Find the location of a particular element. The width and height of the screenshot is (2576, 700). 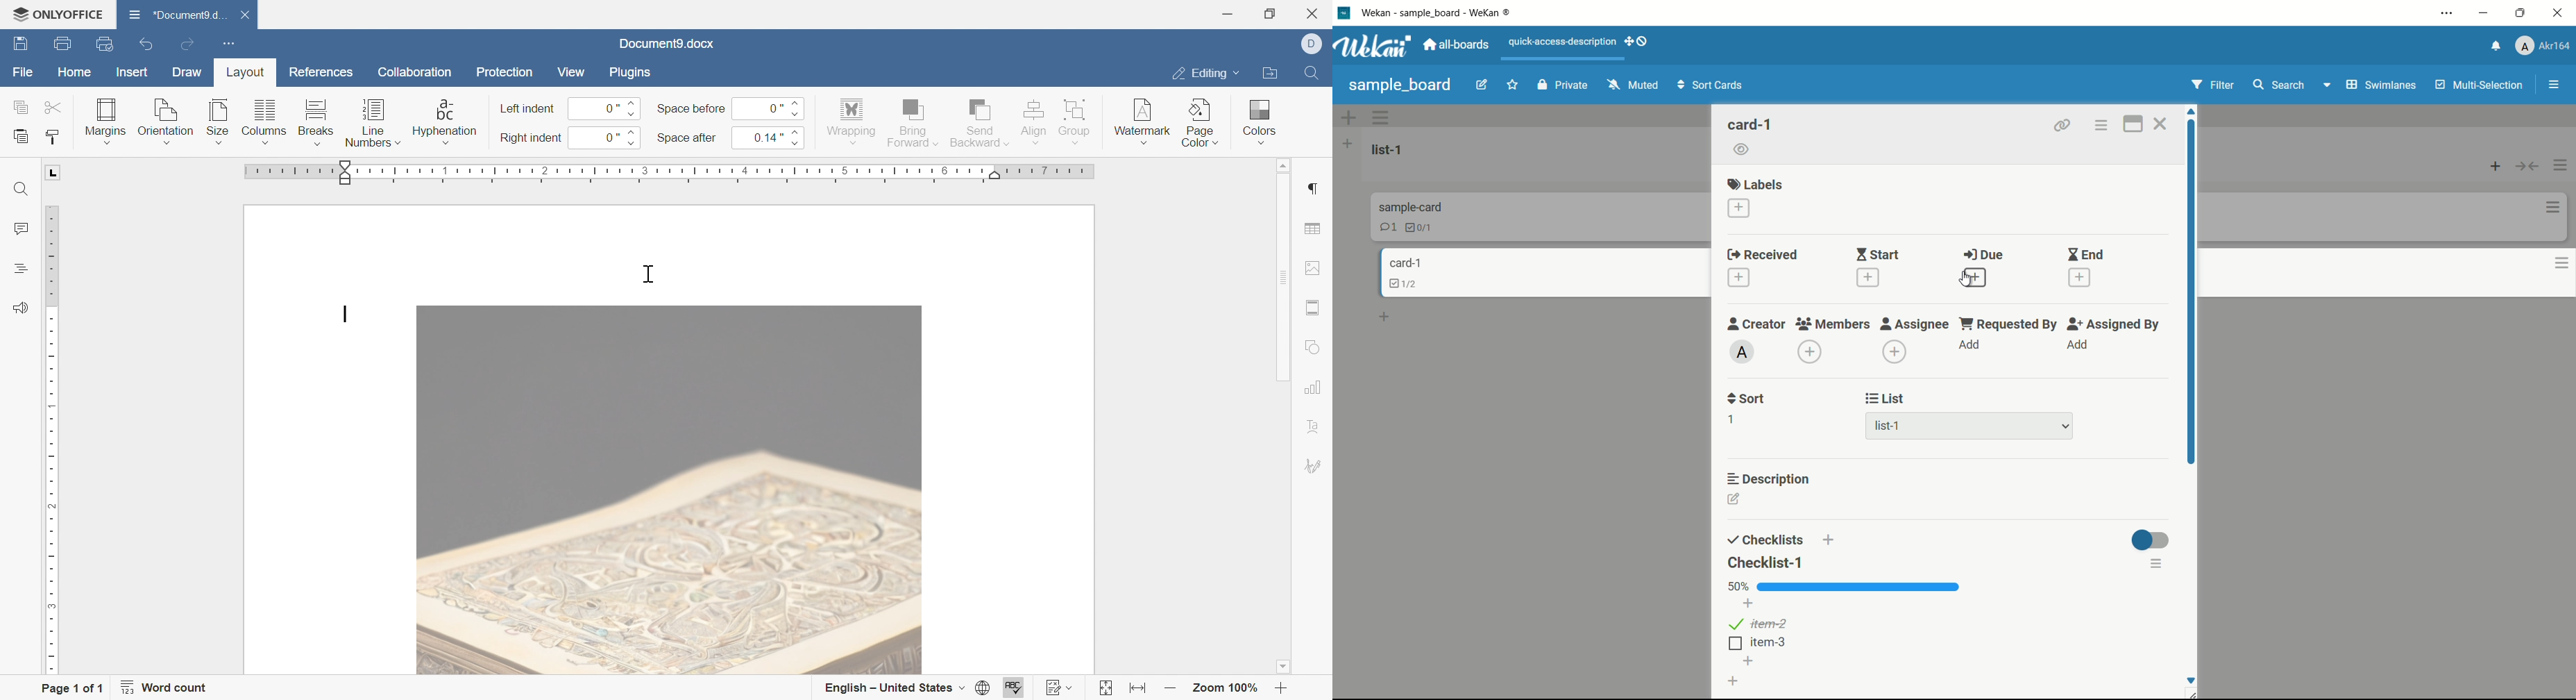

protection is located at coordinates (505, 75).